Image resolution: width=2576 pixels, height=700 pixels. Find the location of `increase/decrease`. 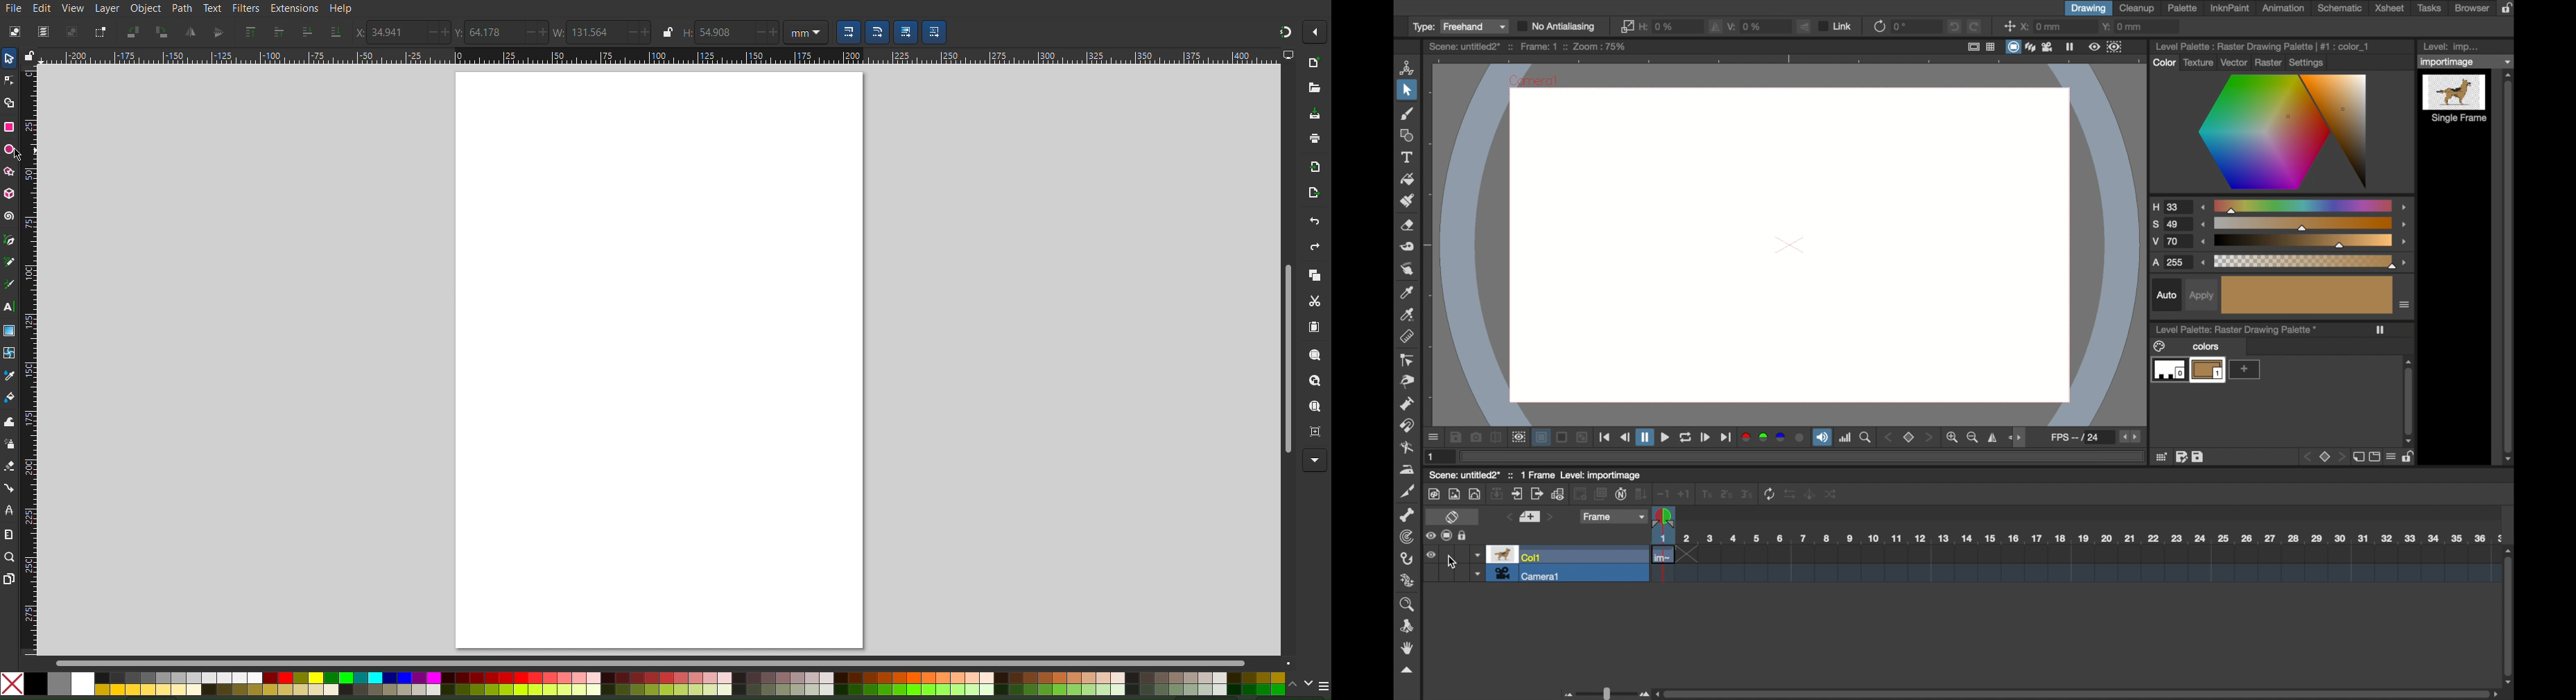

increase/decrease is located at coordinates (639, 32).